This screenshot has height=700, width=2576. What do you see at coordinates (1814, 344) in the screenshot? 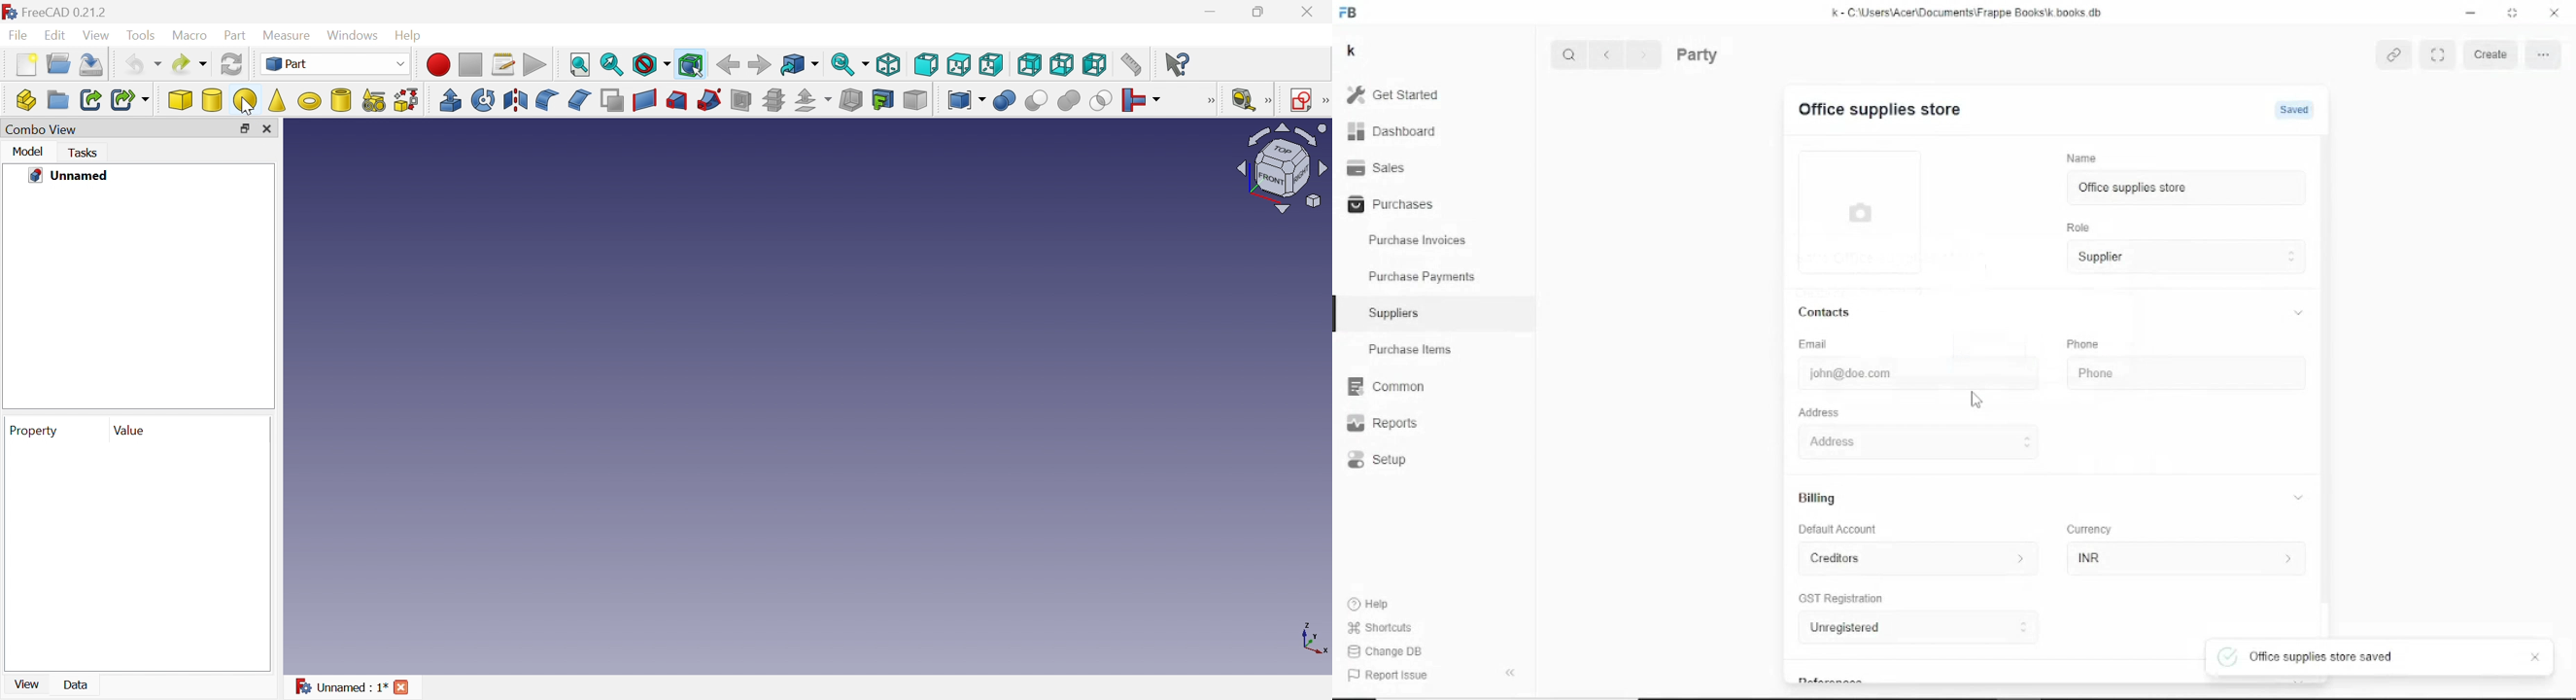
I see `Email` at bounding box center [1814, 344].